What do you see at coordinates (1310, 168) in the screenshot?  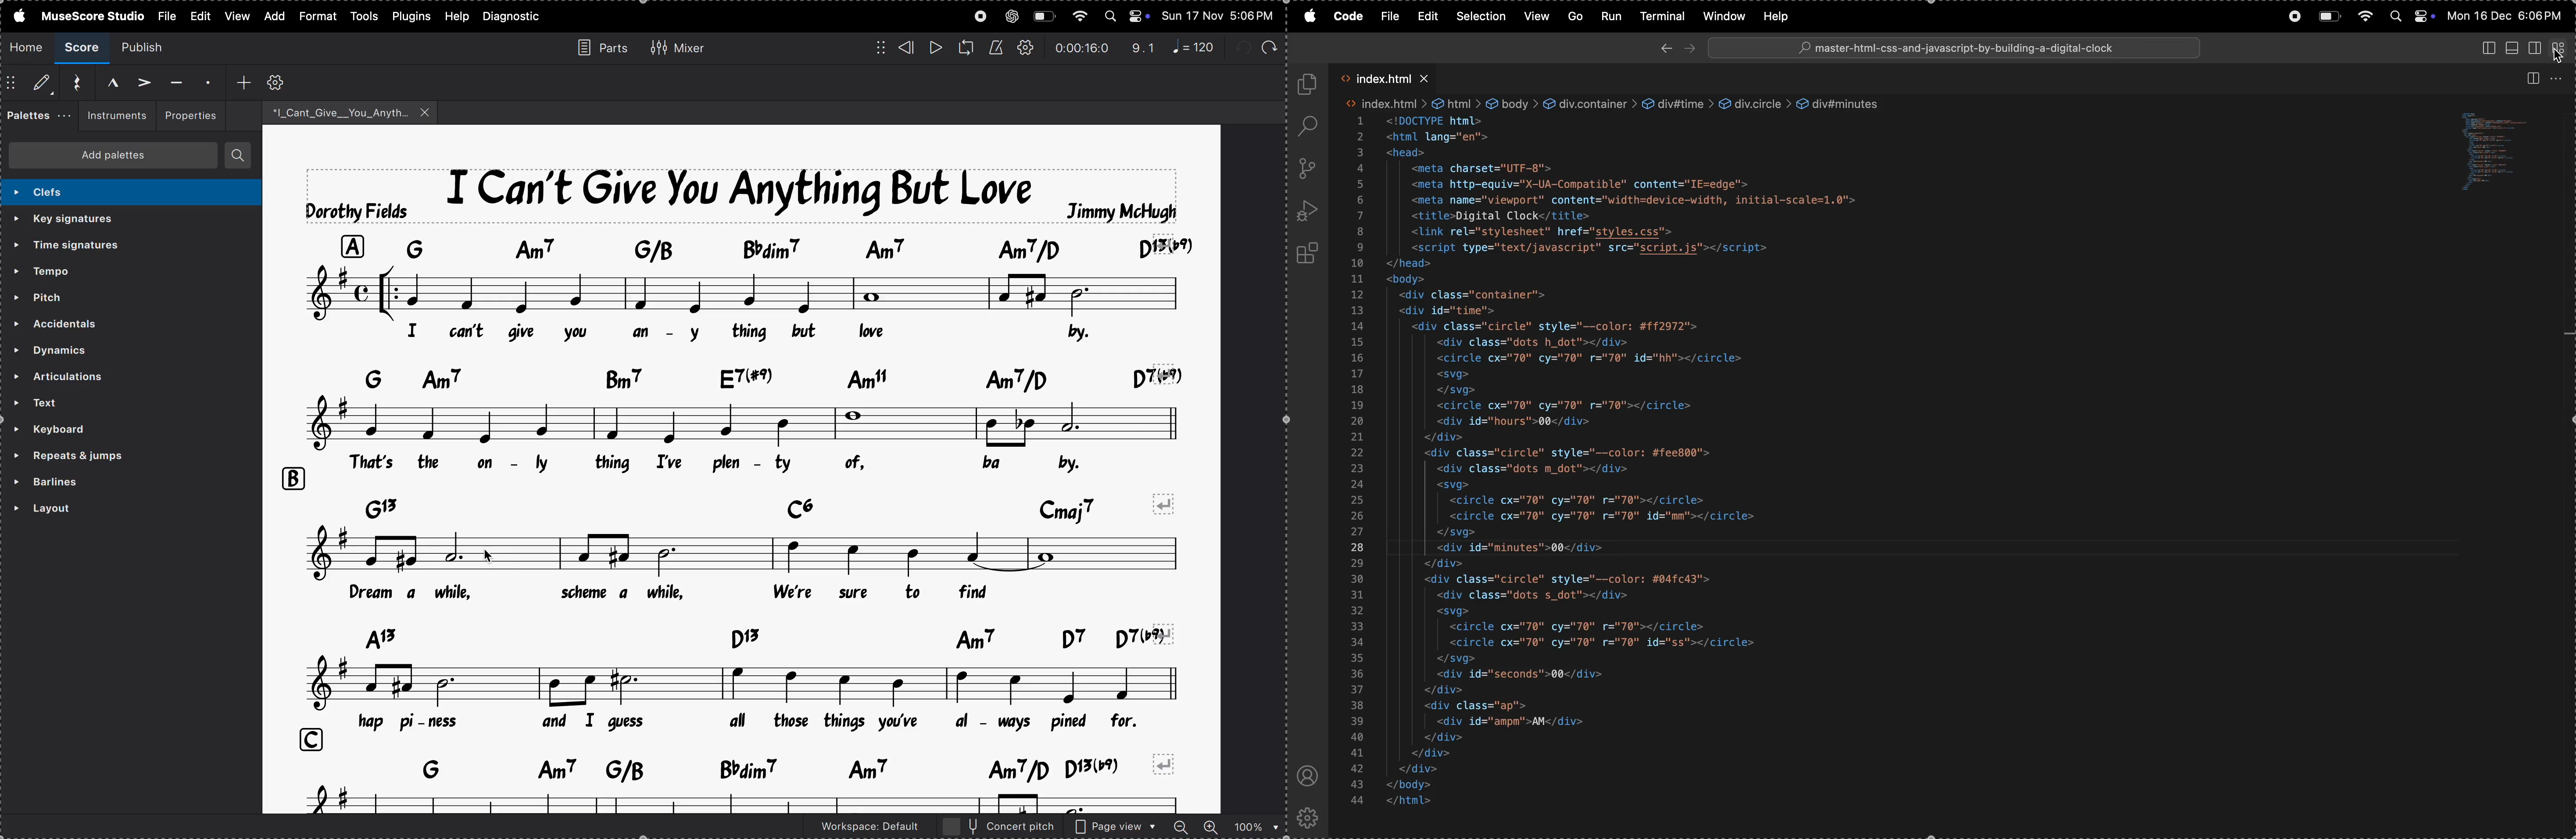 I see `source control` at bounding box center [1310, 168].